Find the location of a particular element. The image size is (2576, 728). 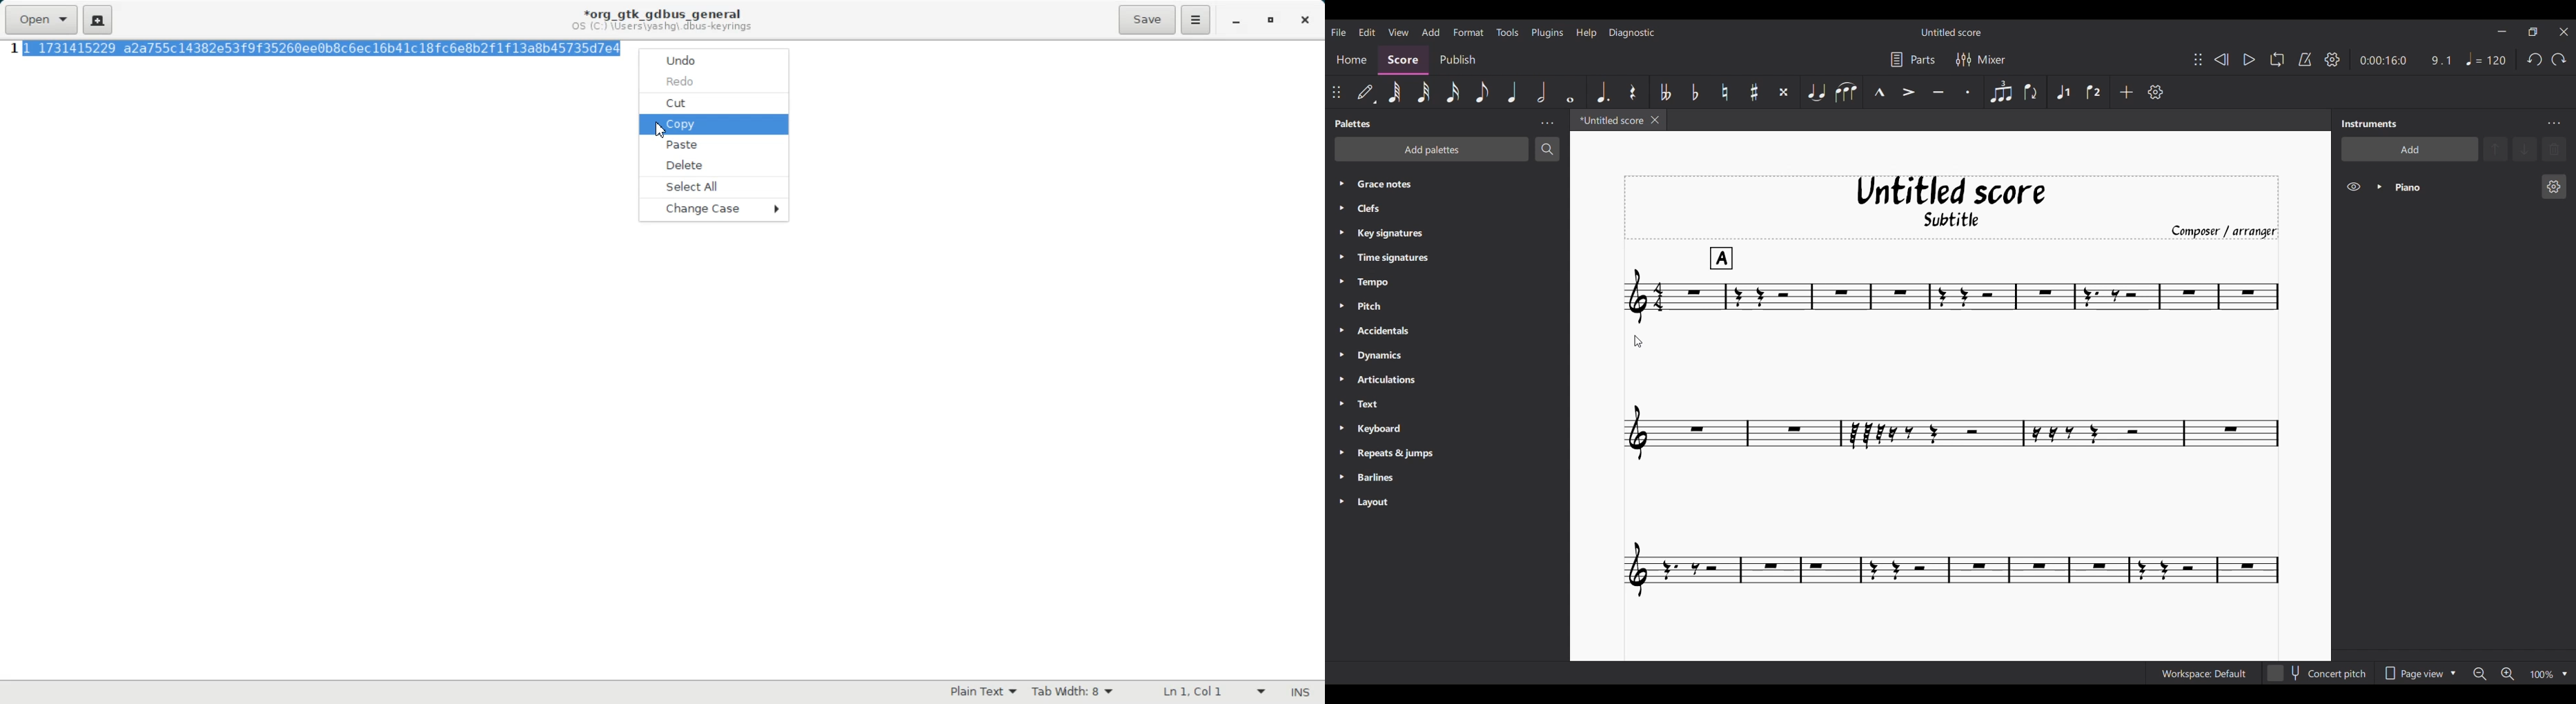

Zoom factor is located at coordinates (2542, 675).